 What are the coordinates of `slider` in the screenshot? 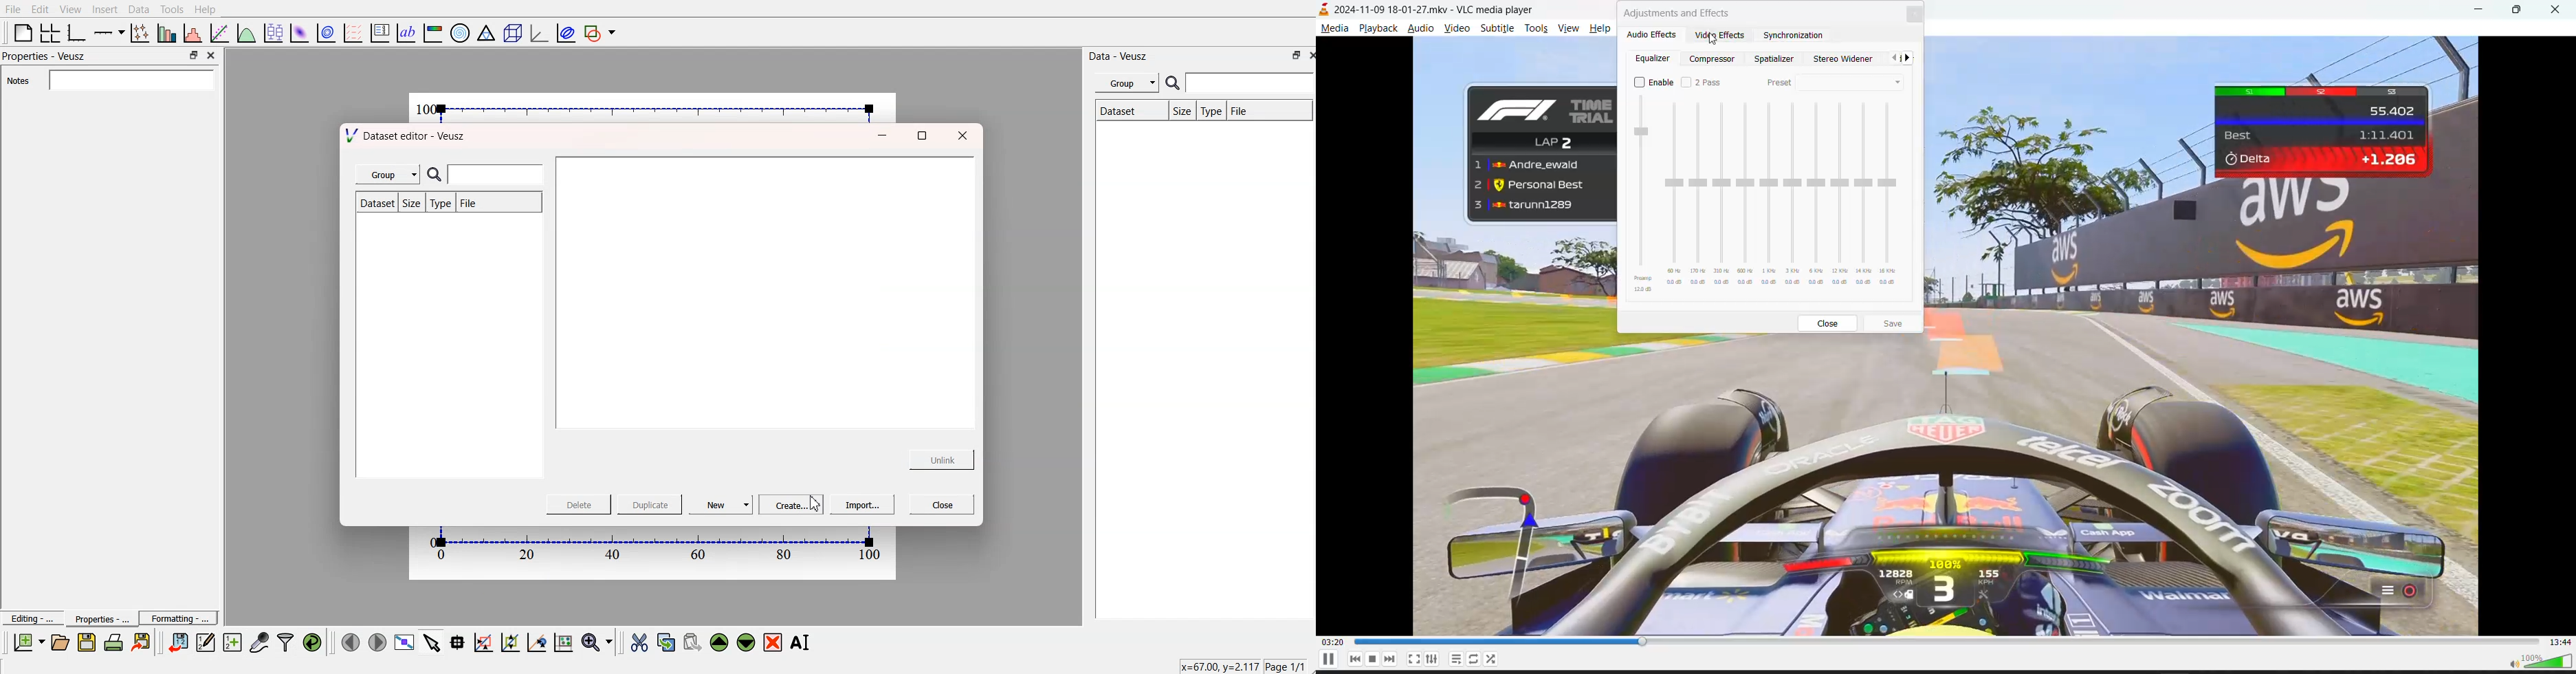 It's located at (1697, 192).